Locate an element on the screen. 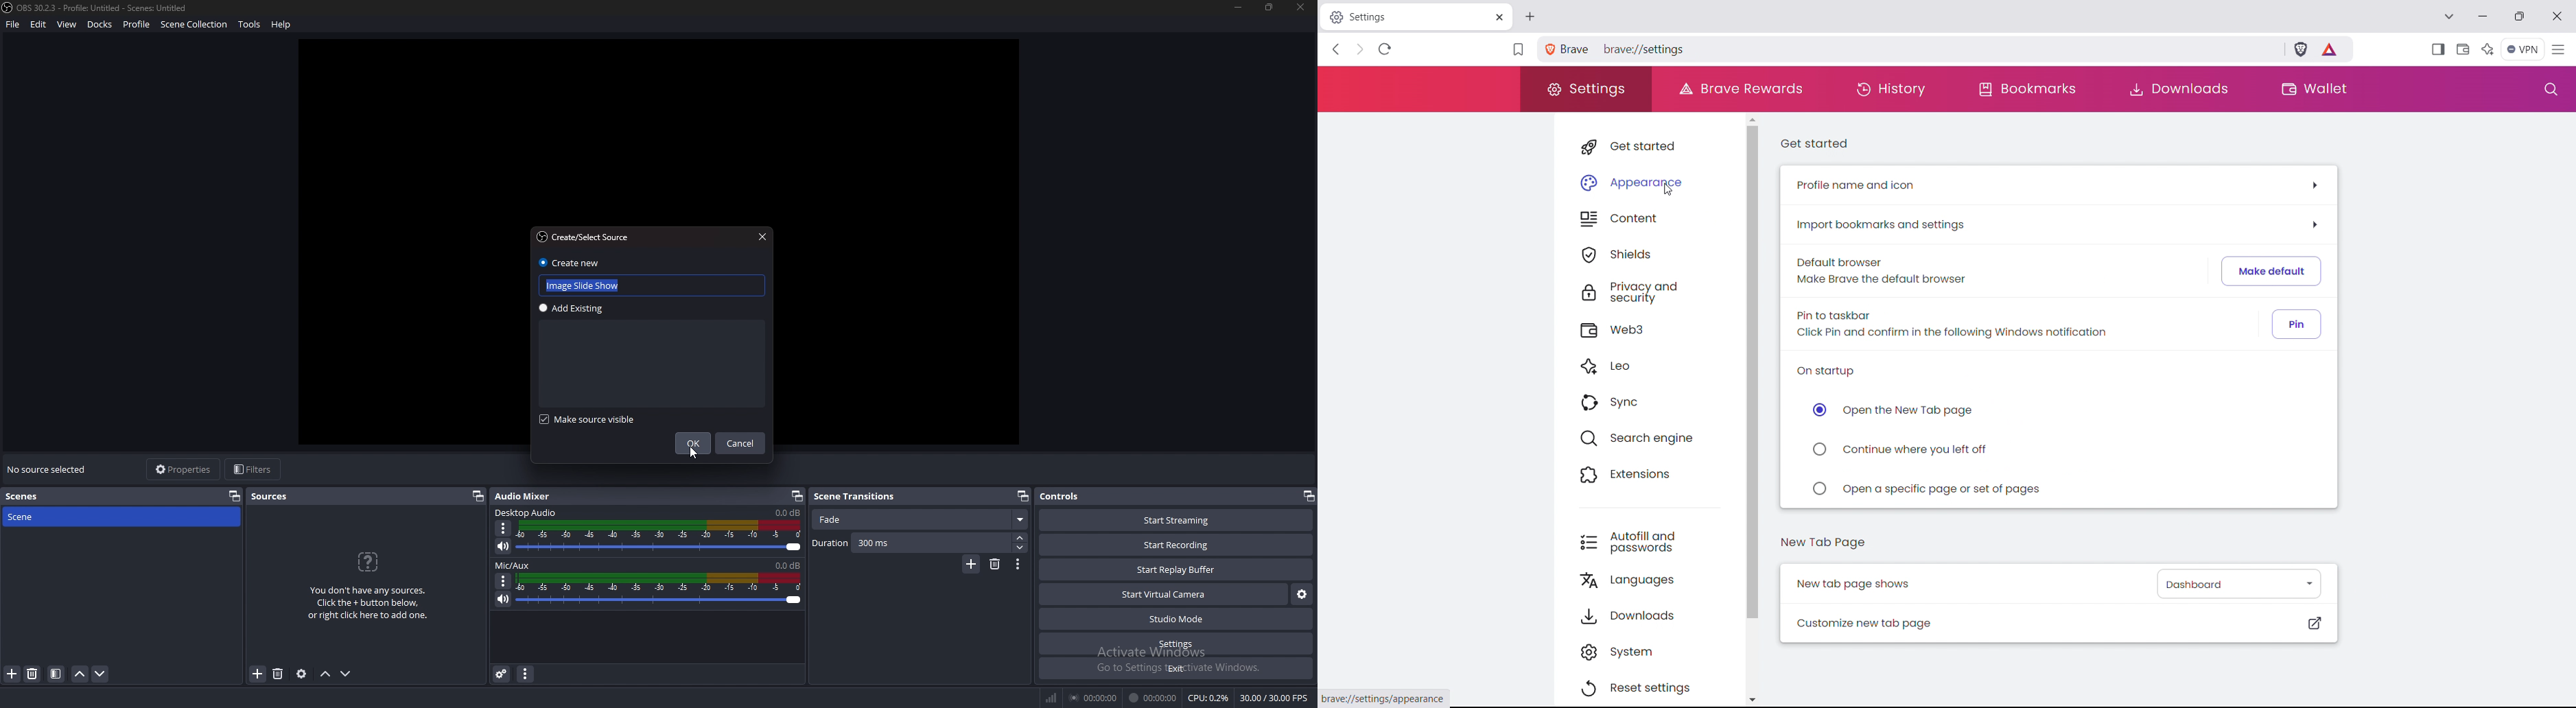  file is located at coordinates (13, 25).